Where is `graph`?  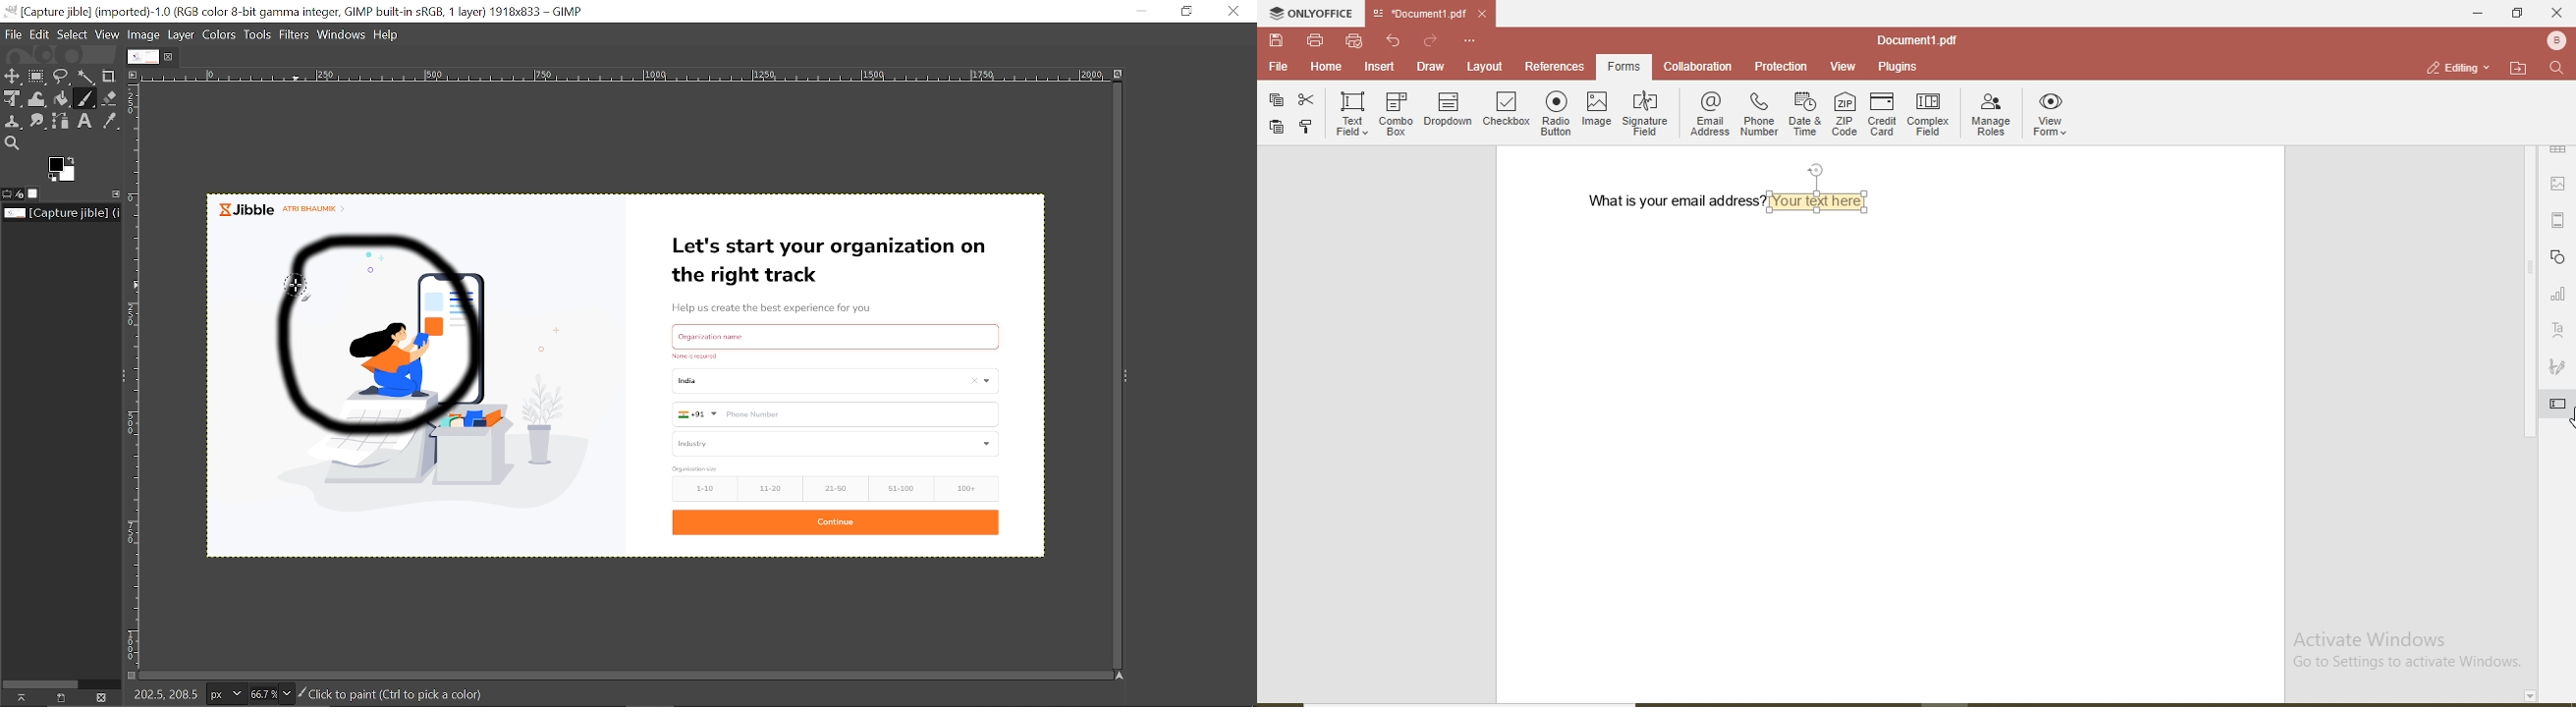 graph is located at coordinates (2559, 296).